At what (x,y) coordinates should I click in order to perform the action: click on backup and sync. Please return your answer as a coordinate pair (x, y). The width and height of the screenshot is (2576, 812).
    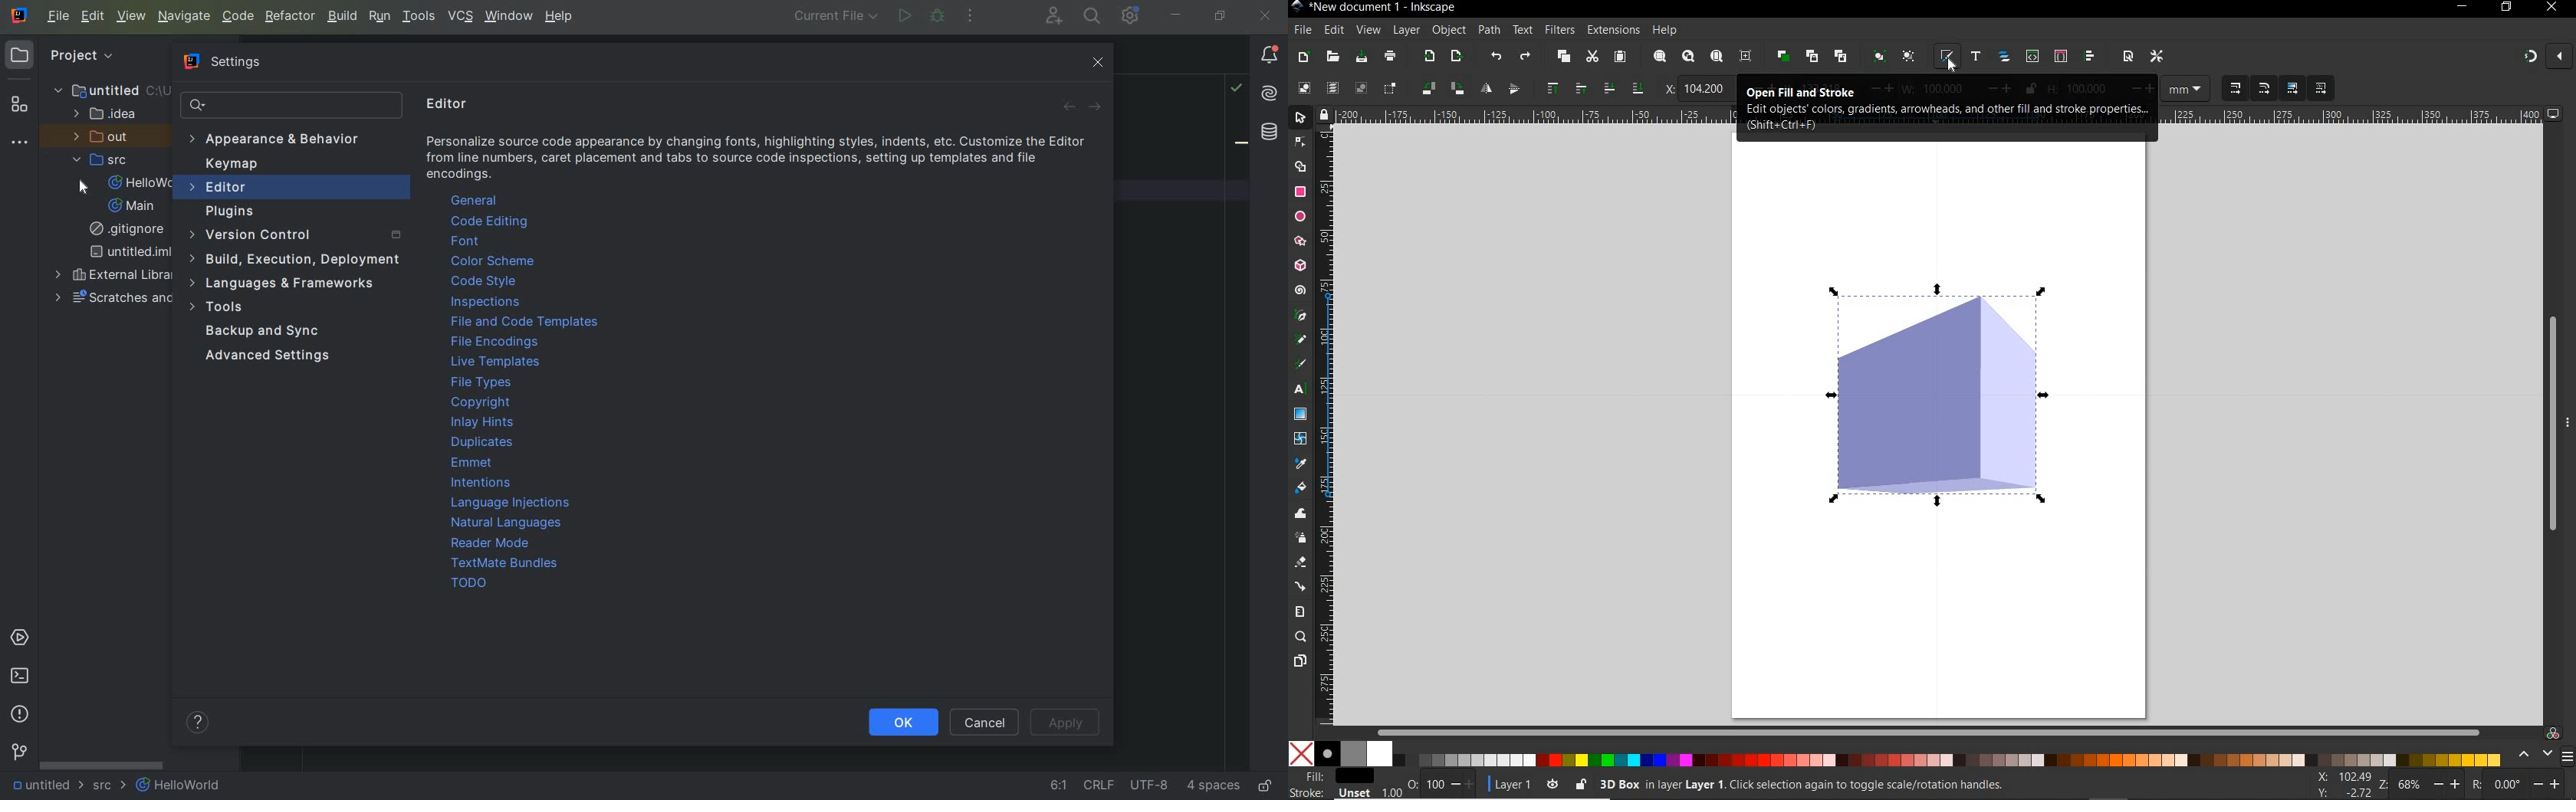
    Looking at the image, I should click on (267, 331).